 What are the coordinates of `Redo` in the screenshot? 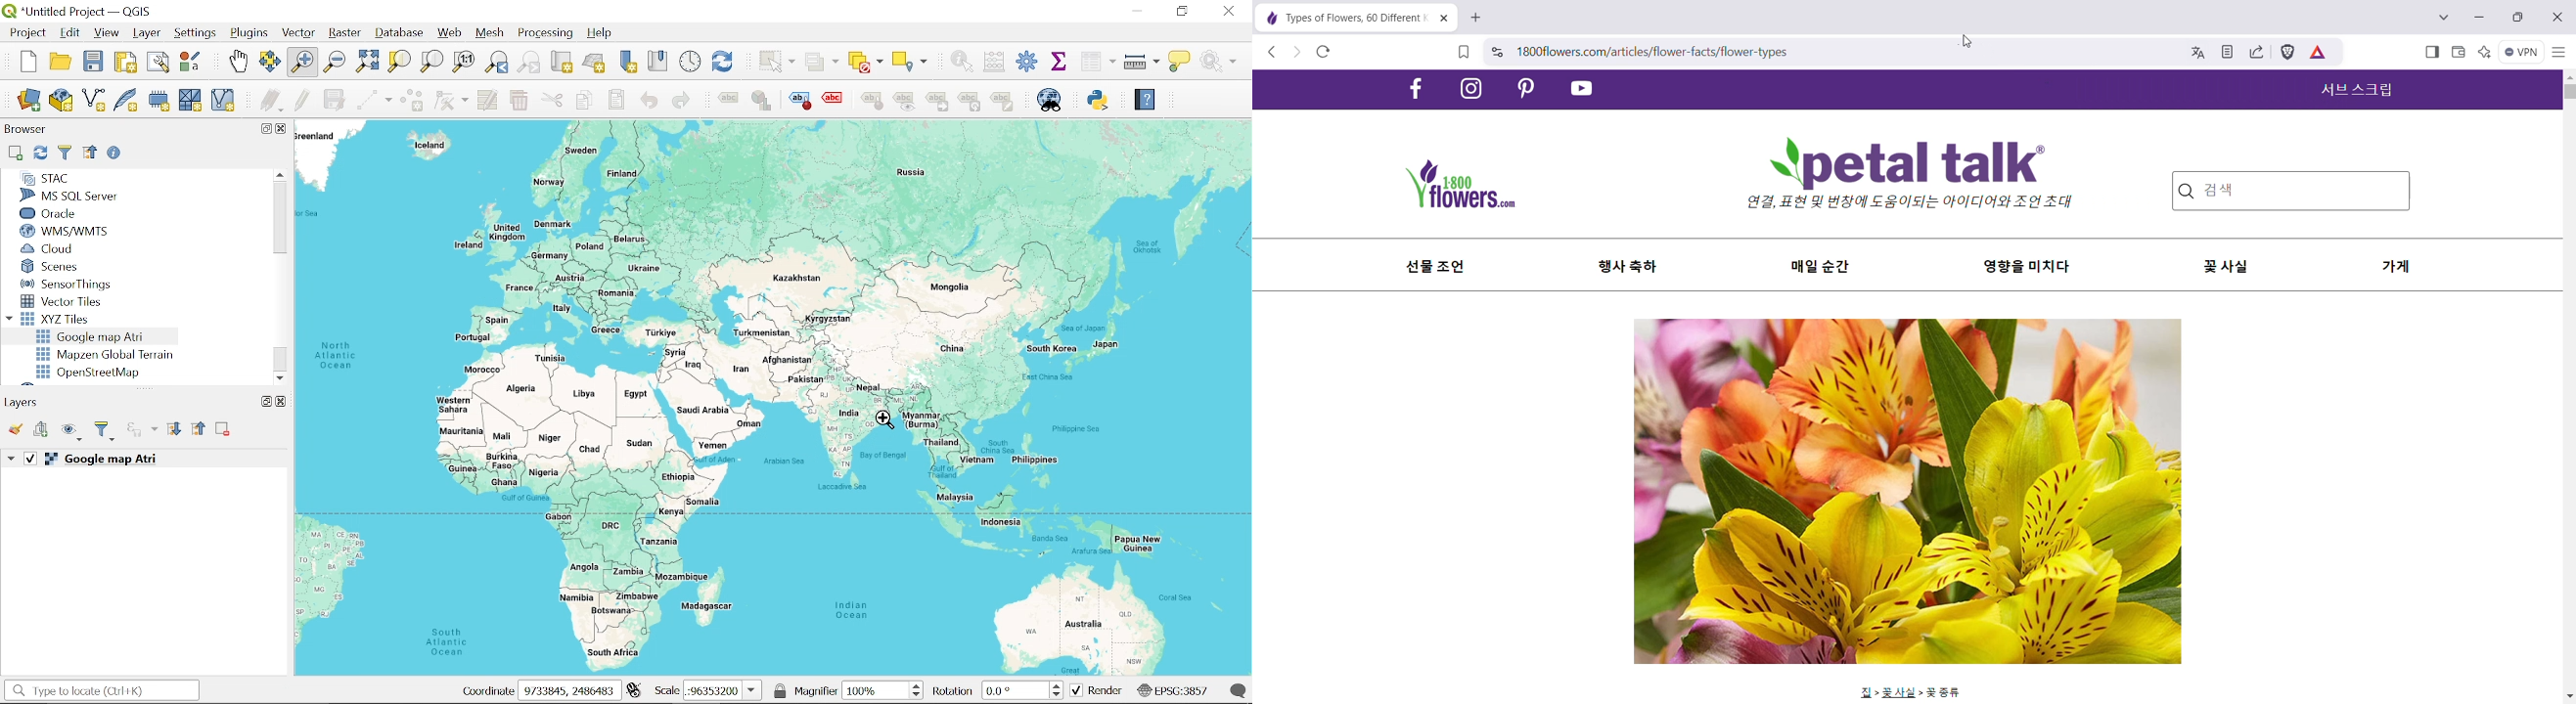 It's located at (680, 102).